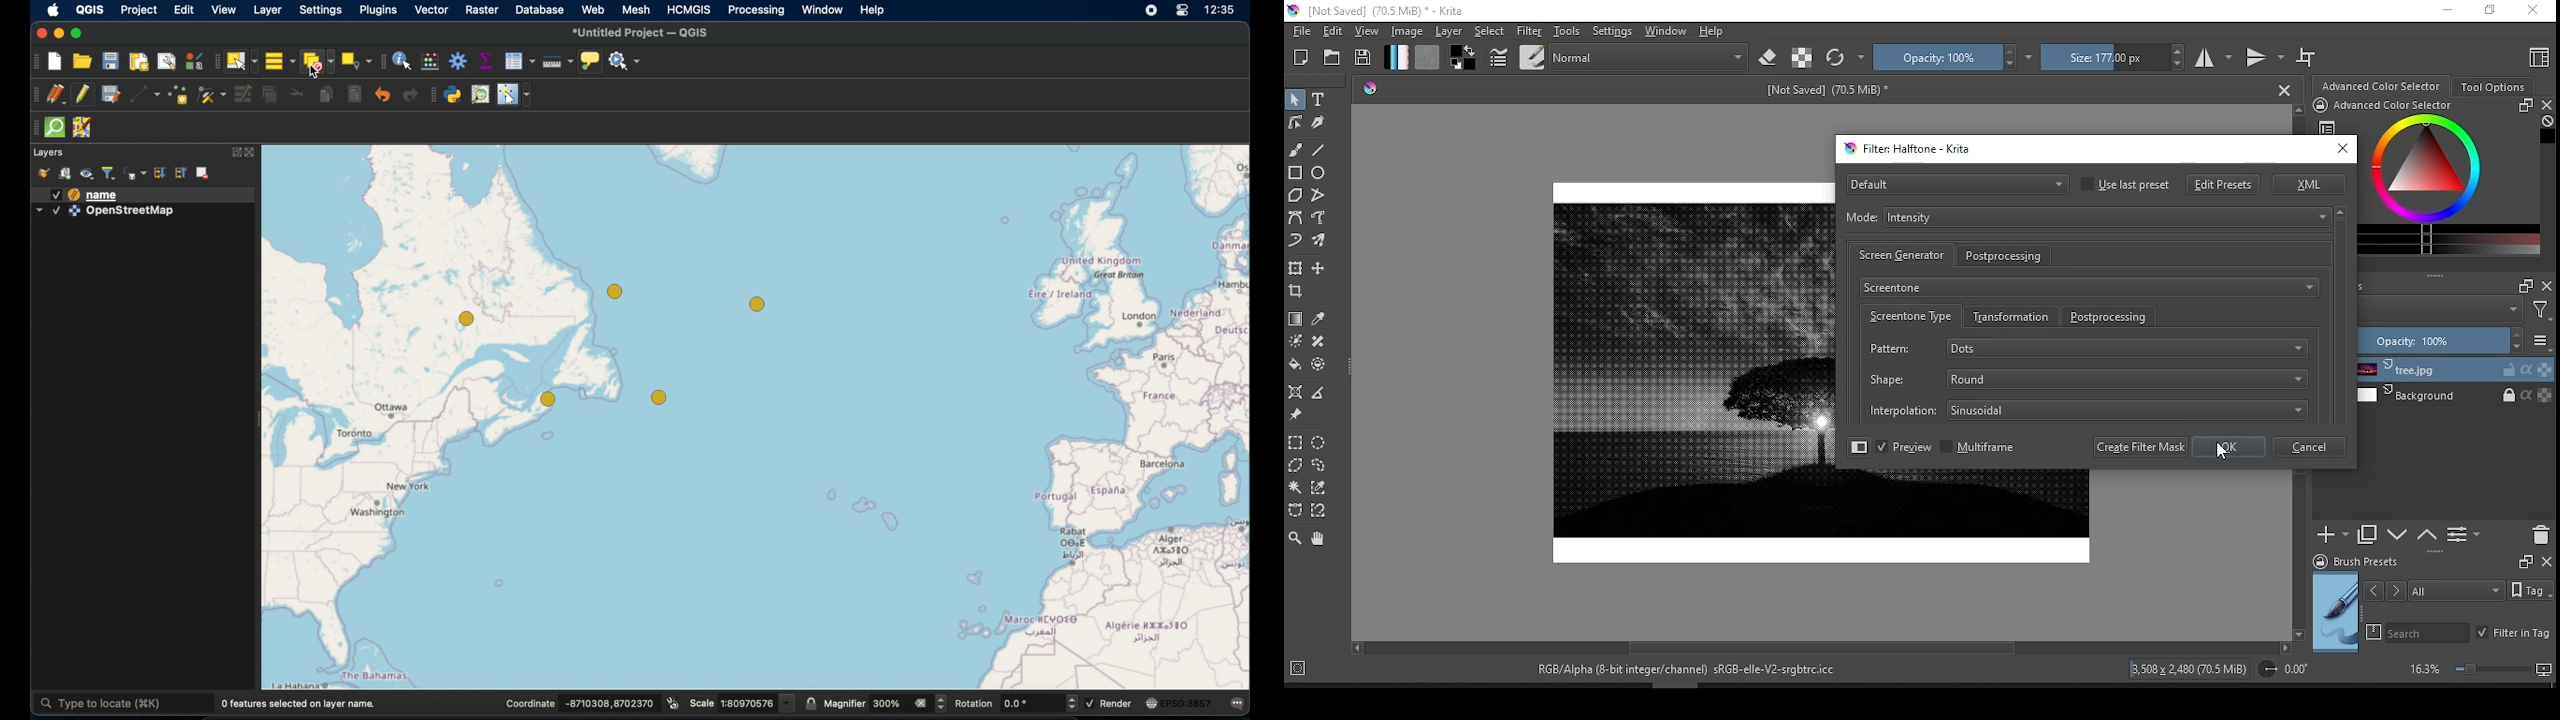  Describe the element at coordinates (2512, 635) in the screenshot. I see `filter in tag on/off` at that location.